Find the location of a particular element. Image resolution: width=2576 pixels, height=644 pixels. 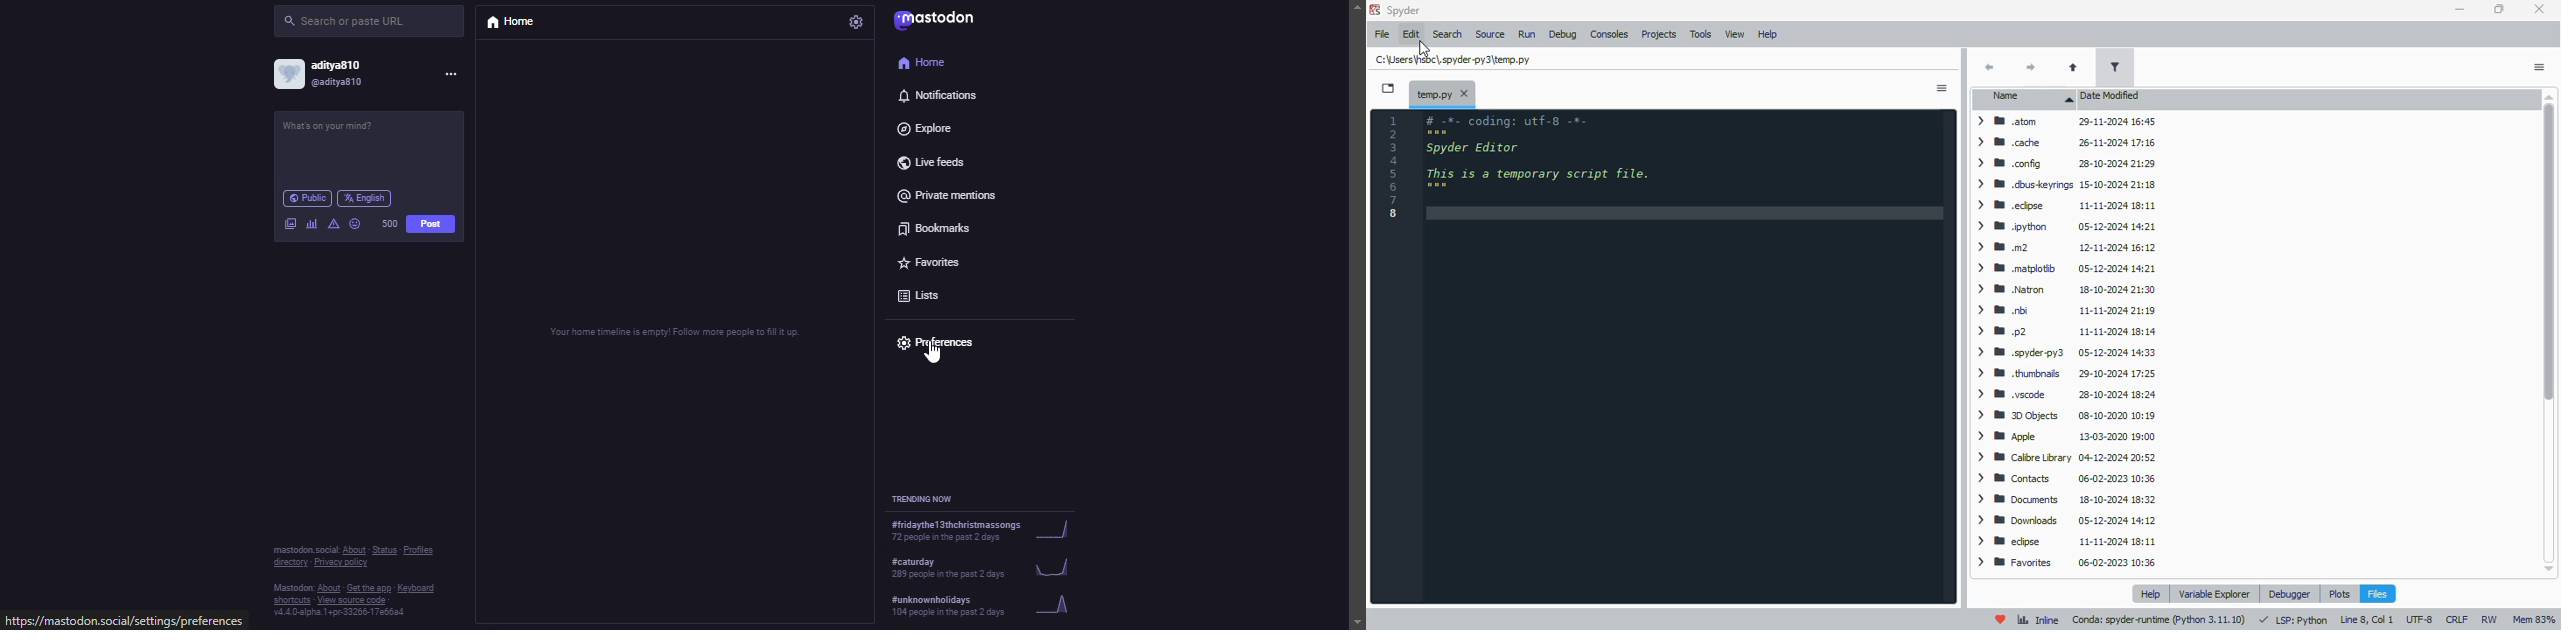

> IB Calibre Library 04-12-2024 20:52 is located at coordinates (2061, 458).